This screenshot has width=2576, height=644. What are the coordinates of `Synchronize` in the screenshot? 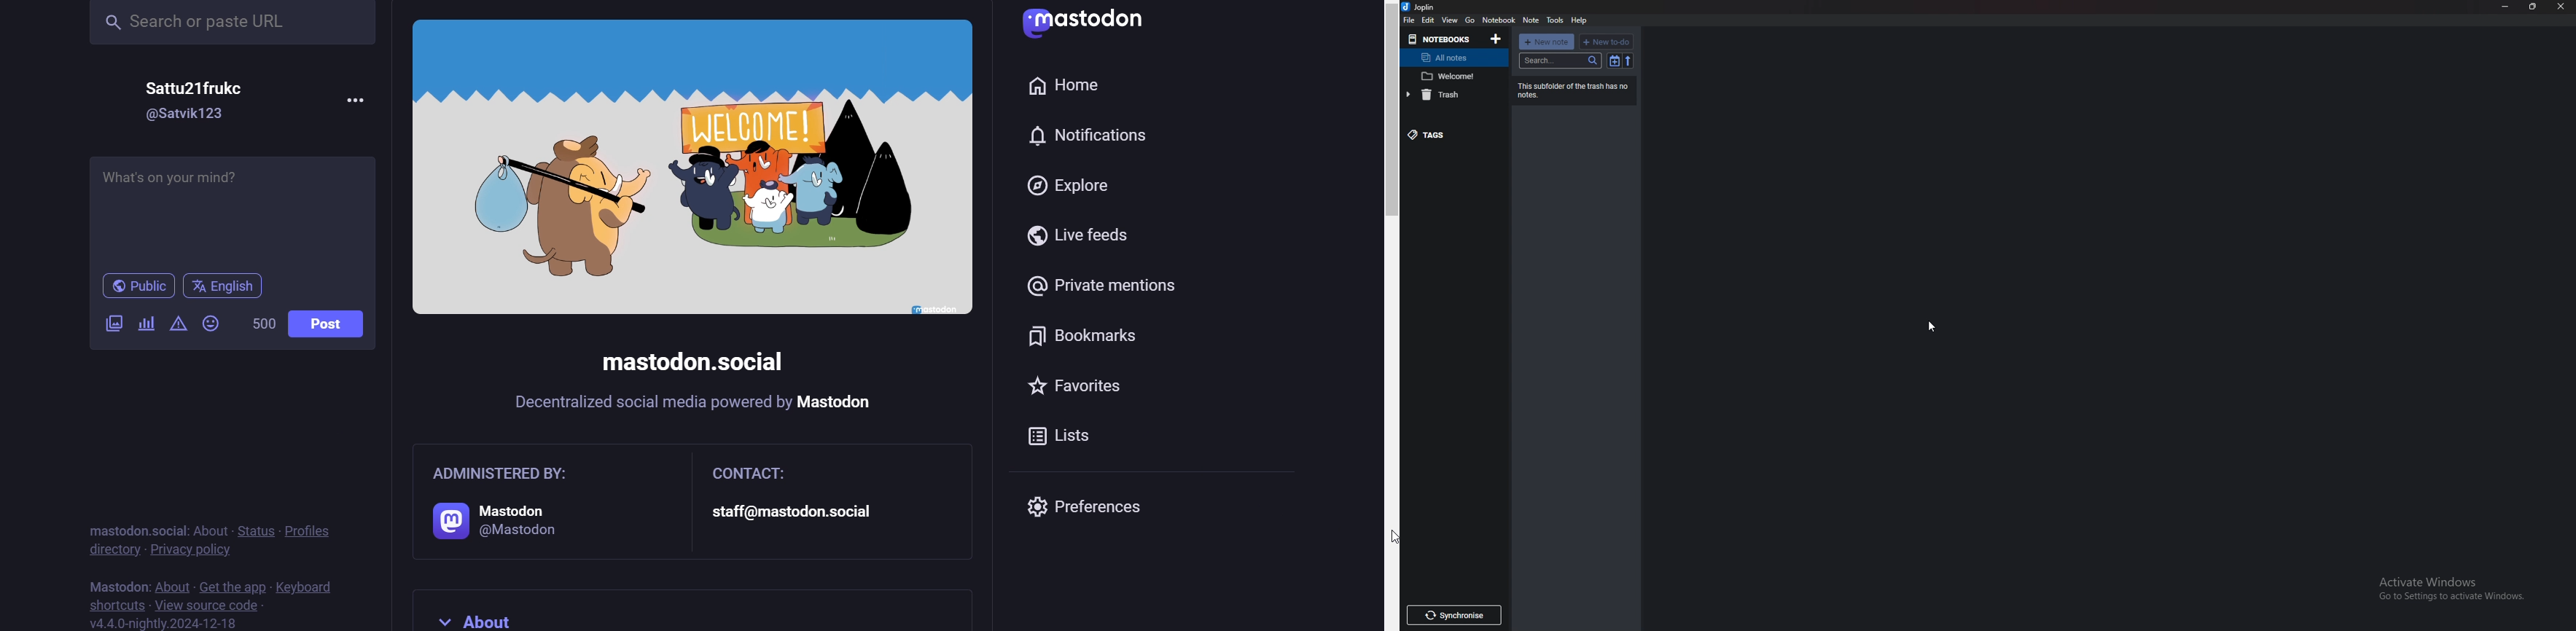 It's located at (1453, 614).